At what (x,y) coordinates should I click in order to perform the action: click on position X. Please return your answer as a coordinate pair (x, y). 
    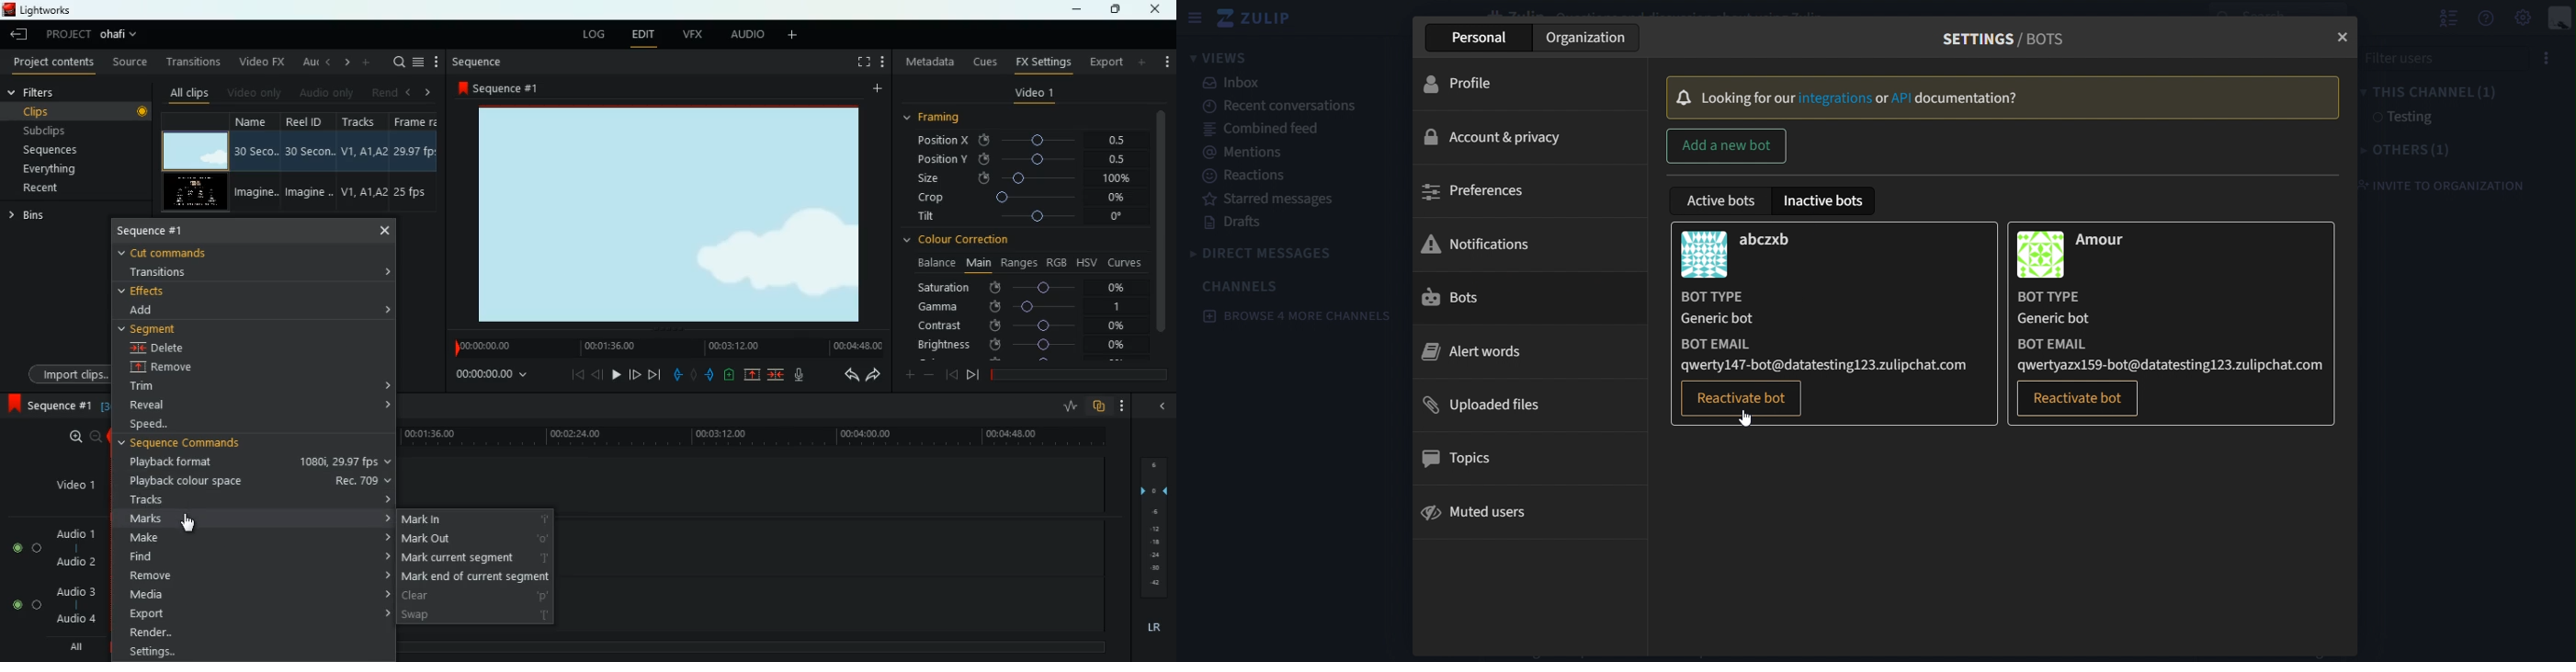
    Looking at the image, I should click on (1019, 141).